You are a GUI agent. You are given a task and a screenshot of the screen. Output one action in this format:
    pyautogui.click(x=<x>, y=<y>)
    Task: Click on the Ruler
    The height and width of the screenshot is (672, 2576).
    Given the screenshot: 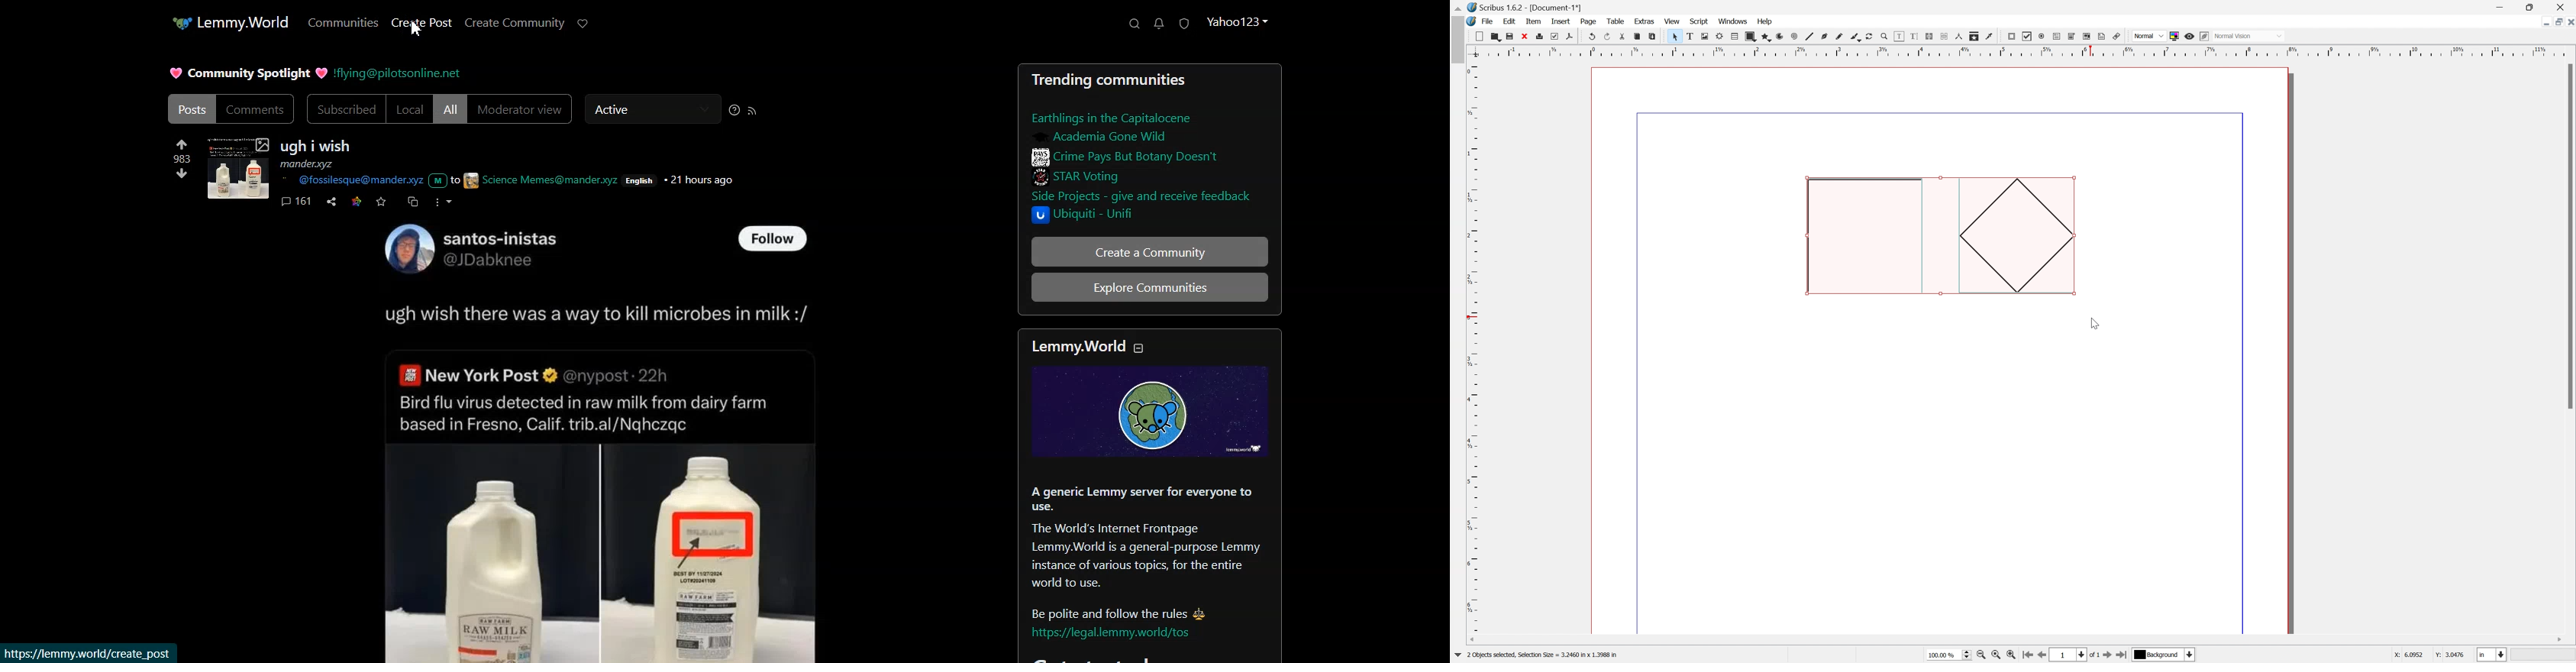 What is the action you would take?
    pyautogui.click(x=2022, y=50)
    